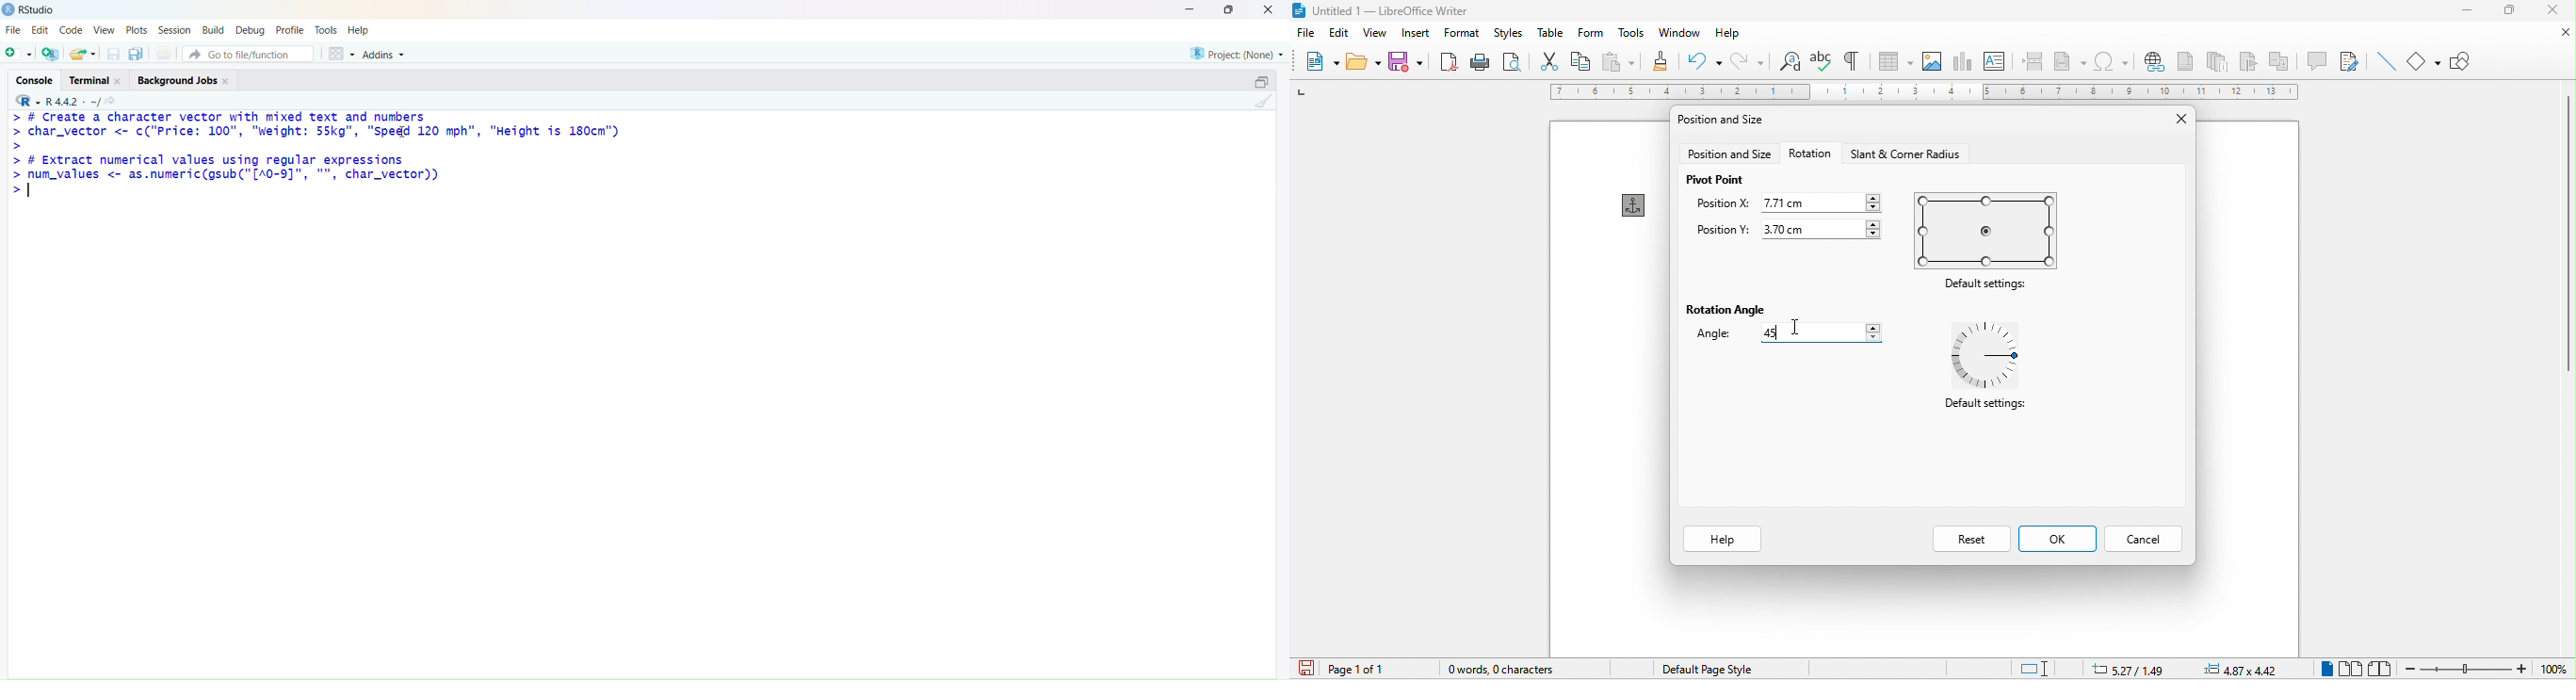 The image size is (2576, 700). What do you see at coordinates (290, 31) in the screenshot?
I see `profile` at bounding box center [290, 31].